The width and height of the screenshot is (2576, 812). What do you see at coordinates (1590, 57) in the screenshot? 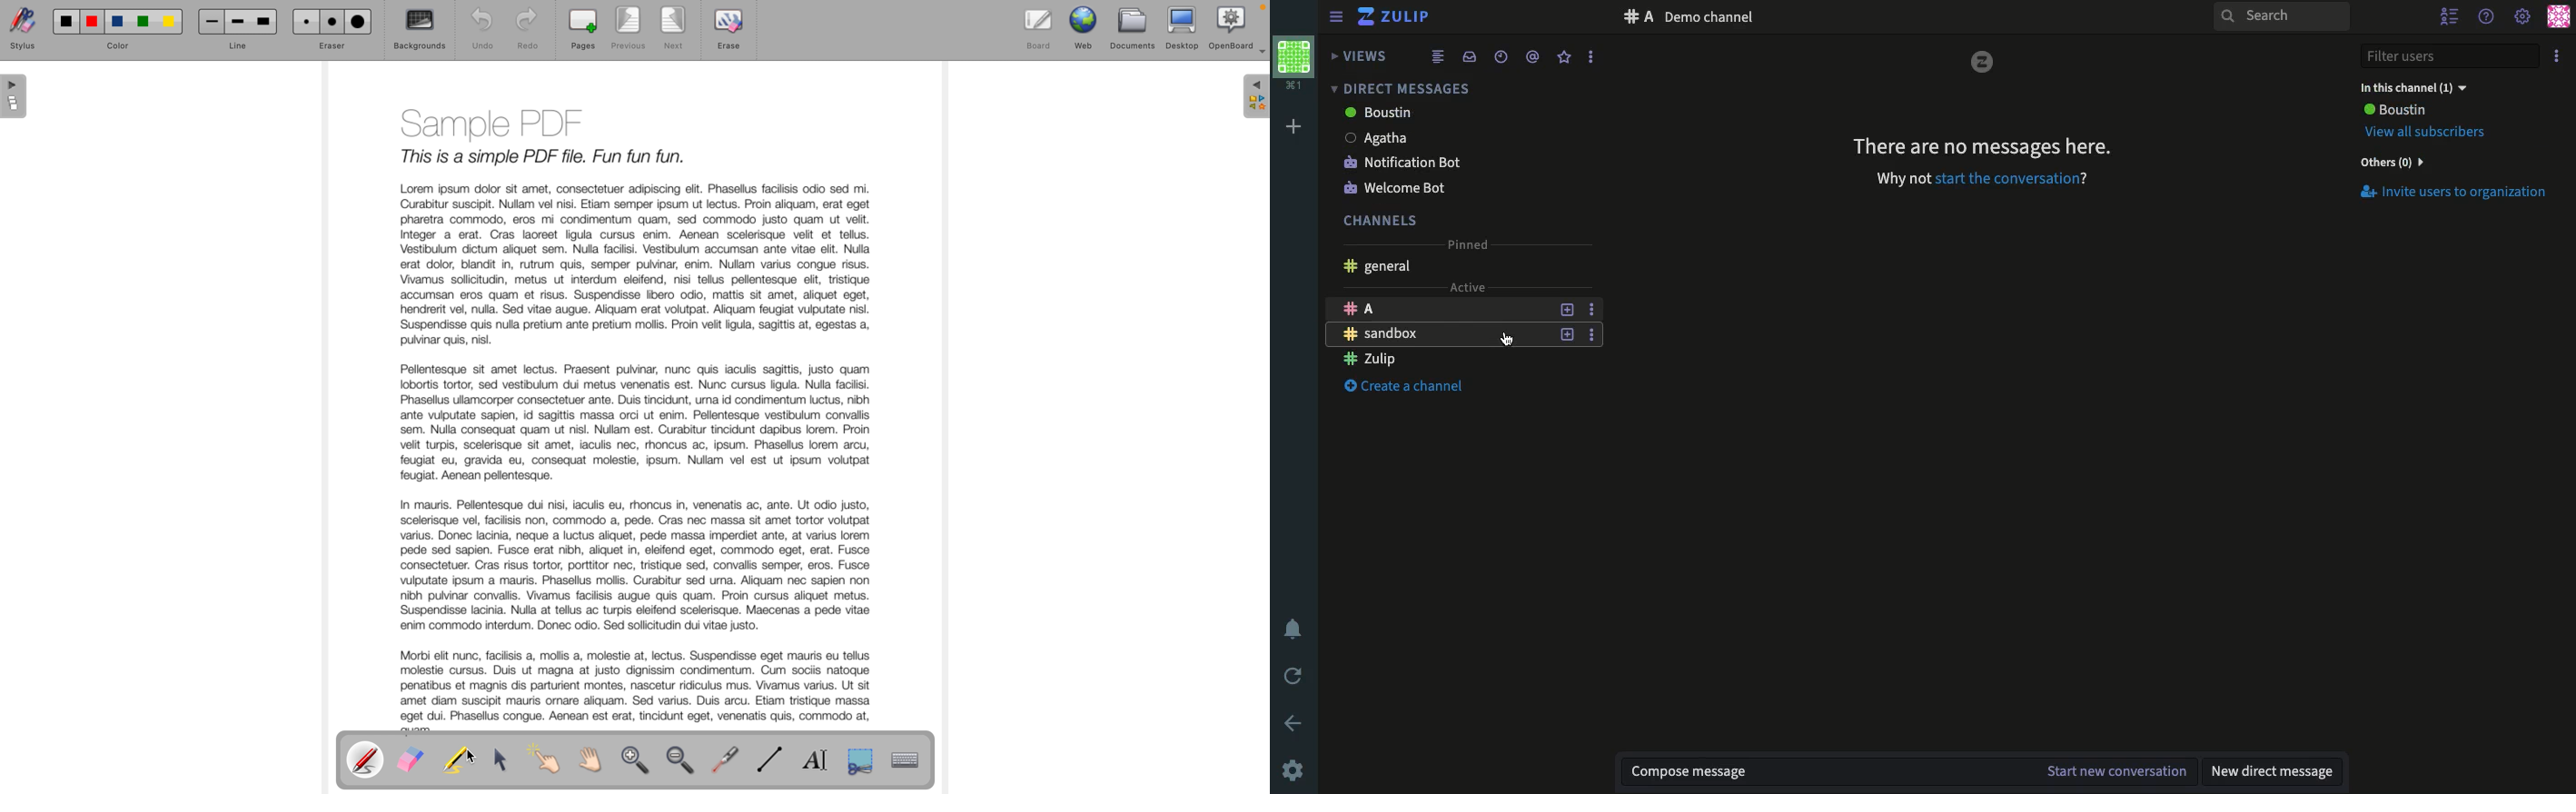
I see `Options` at bounding box center [1590, 57].